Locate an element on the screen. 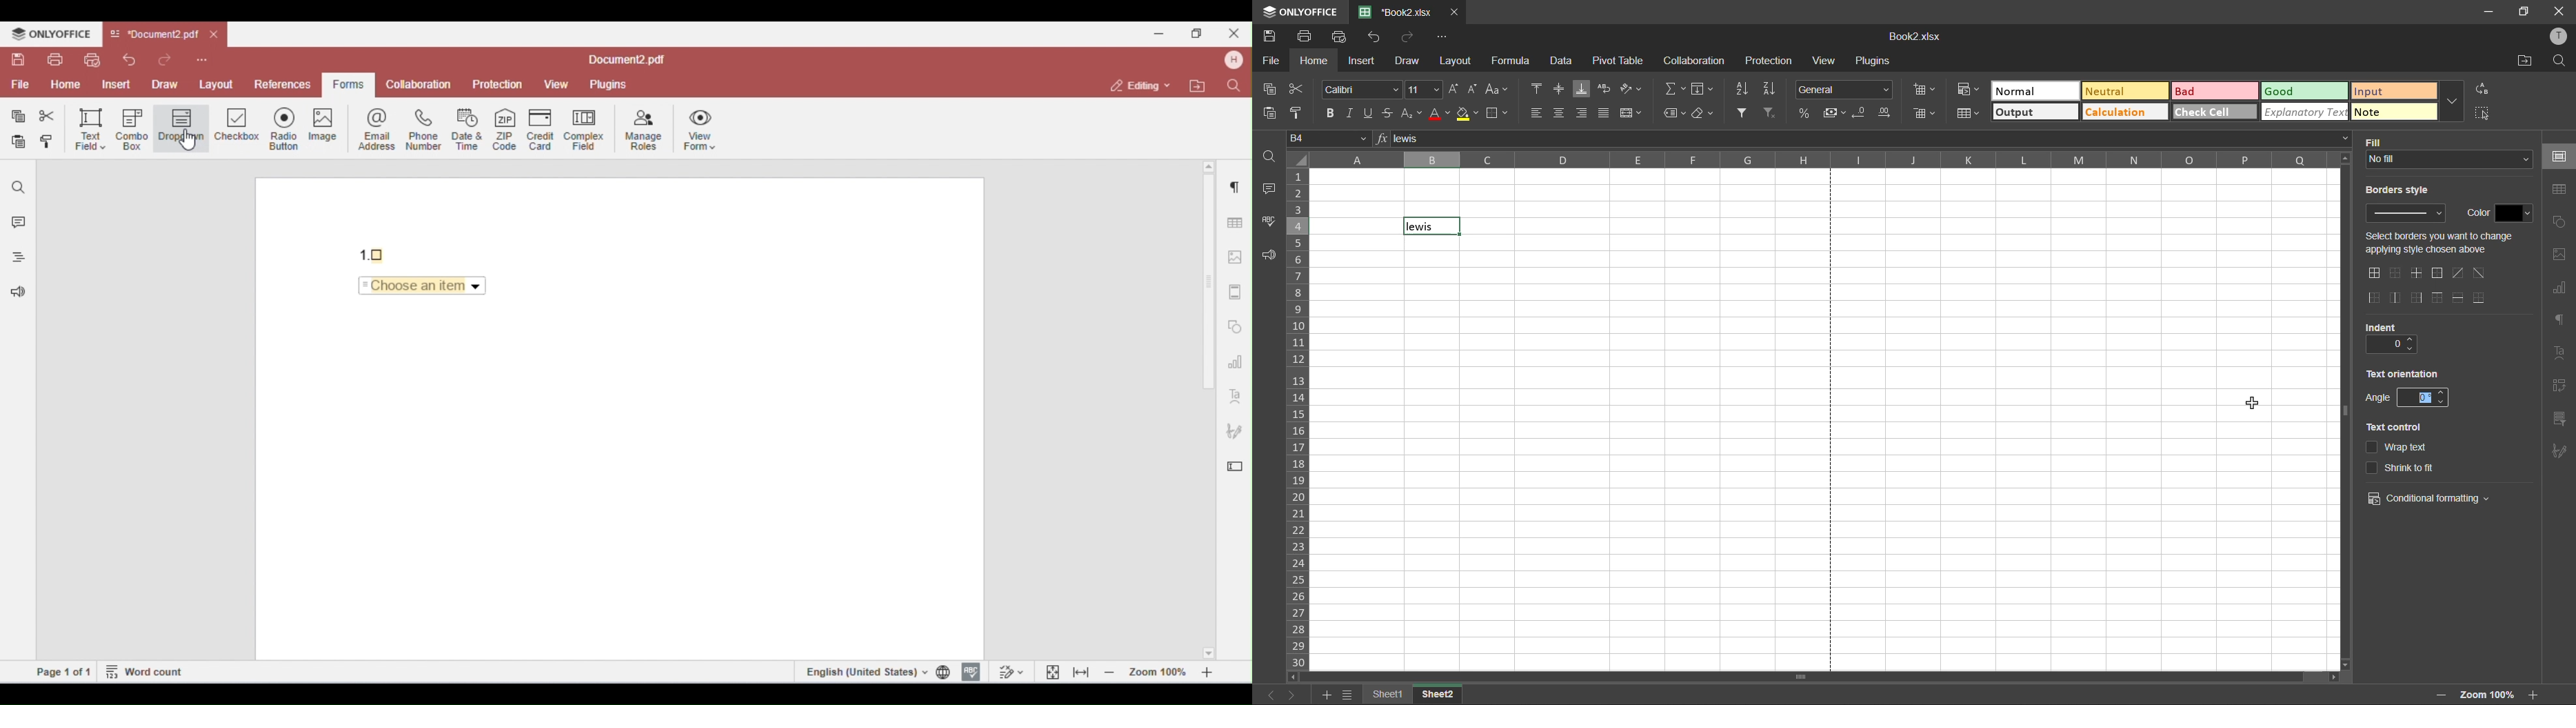  conditional formatting is located at coordinates (2431, 499).